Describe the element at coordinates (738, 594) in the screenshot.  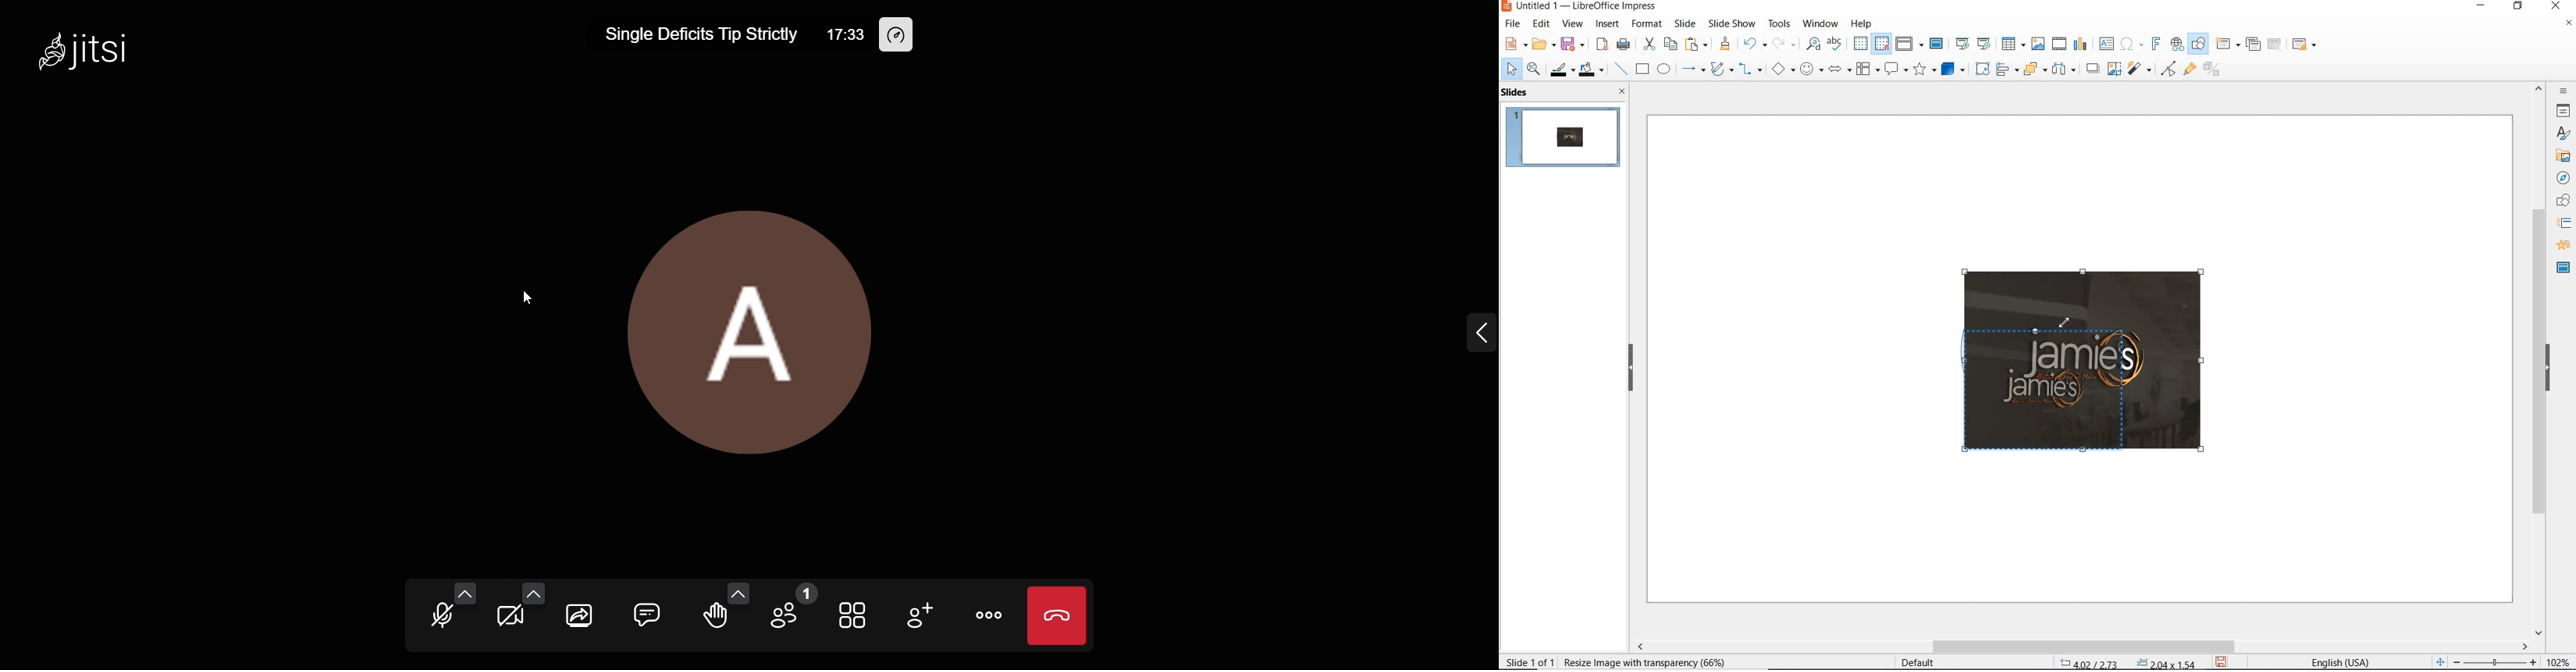
I see `more reaction option` at that location.